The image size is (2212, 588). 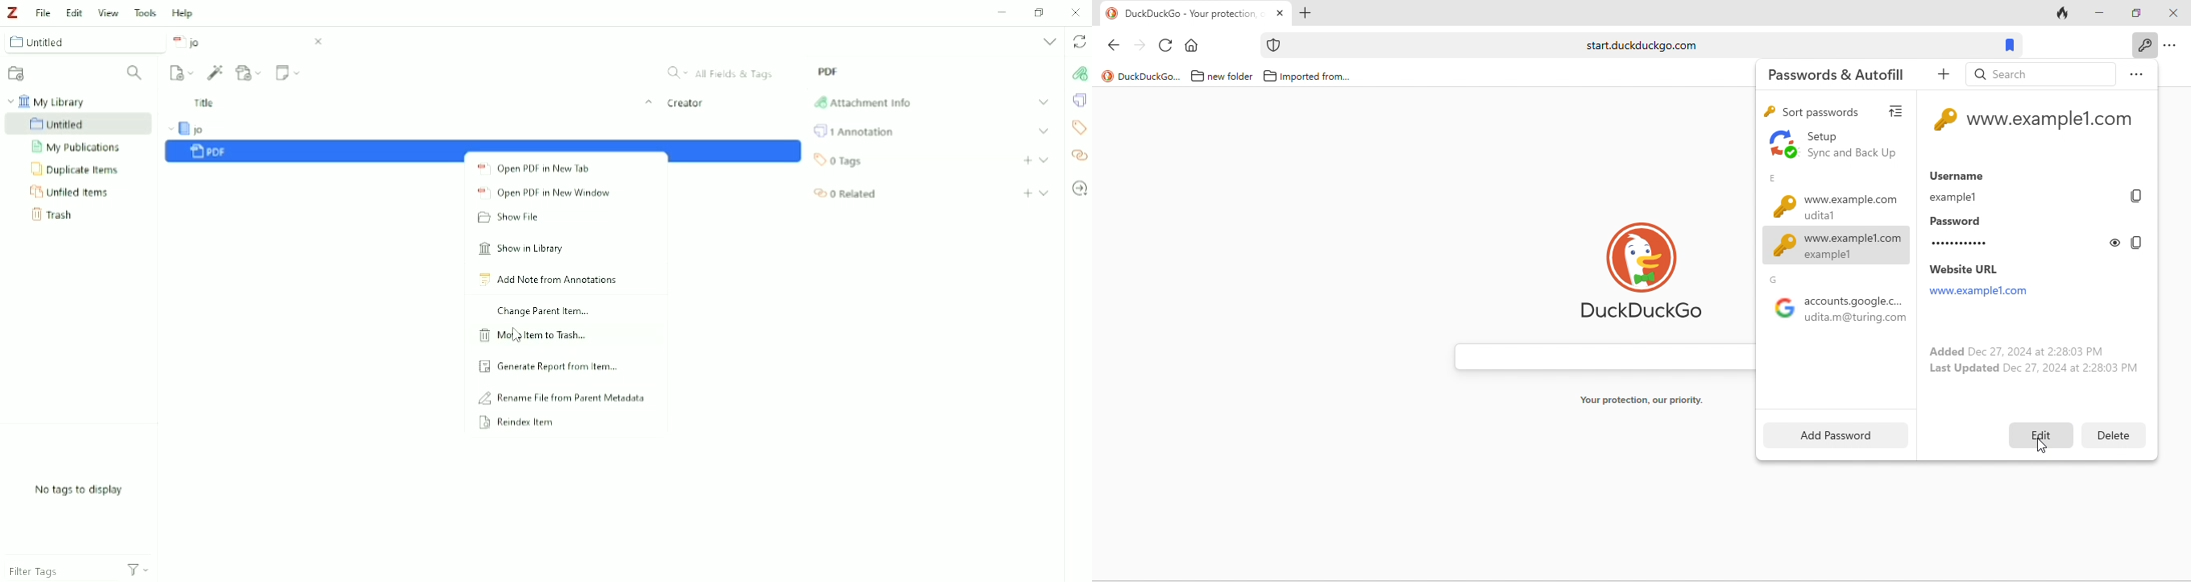 I want to click on Tags, so click(x=838, y=161).